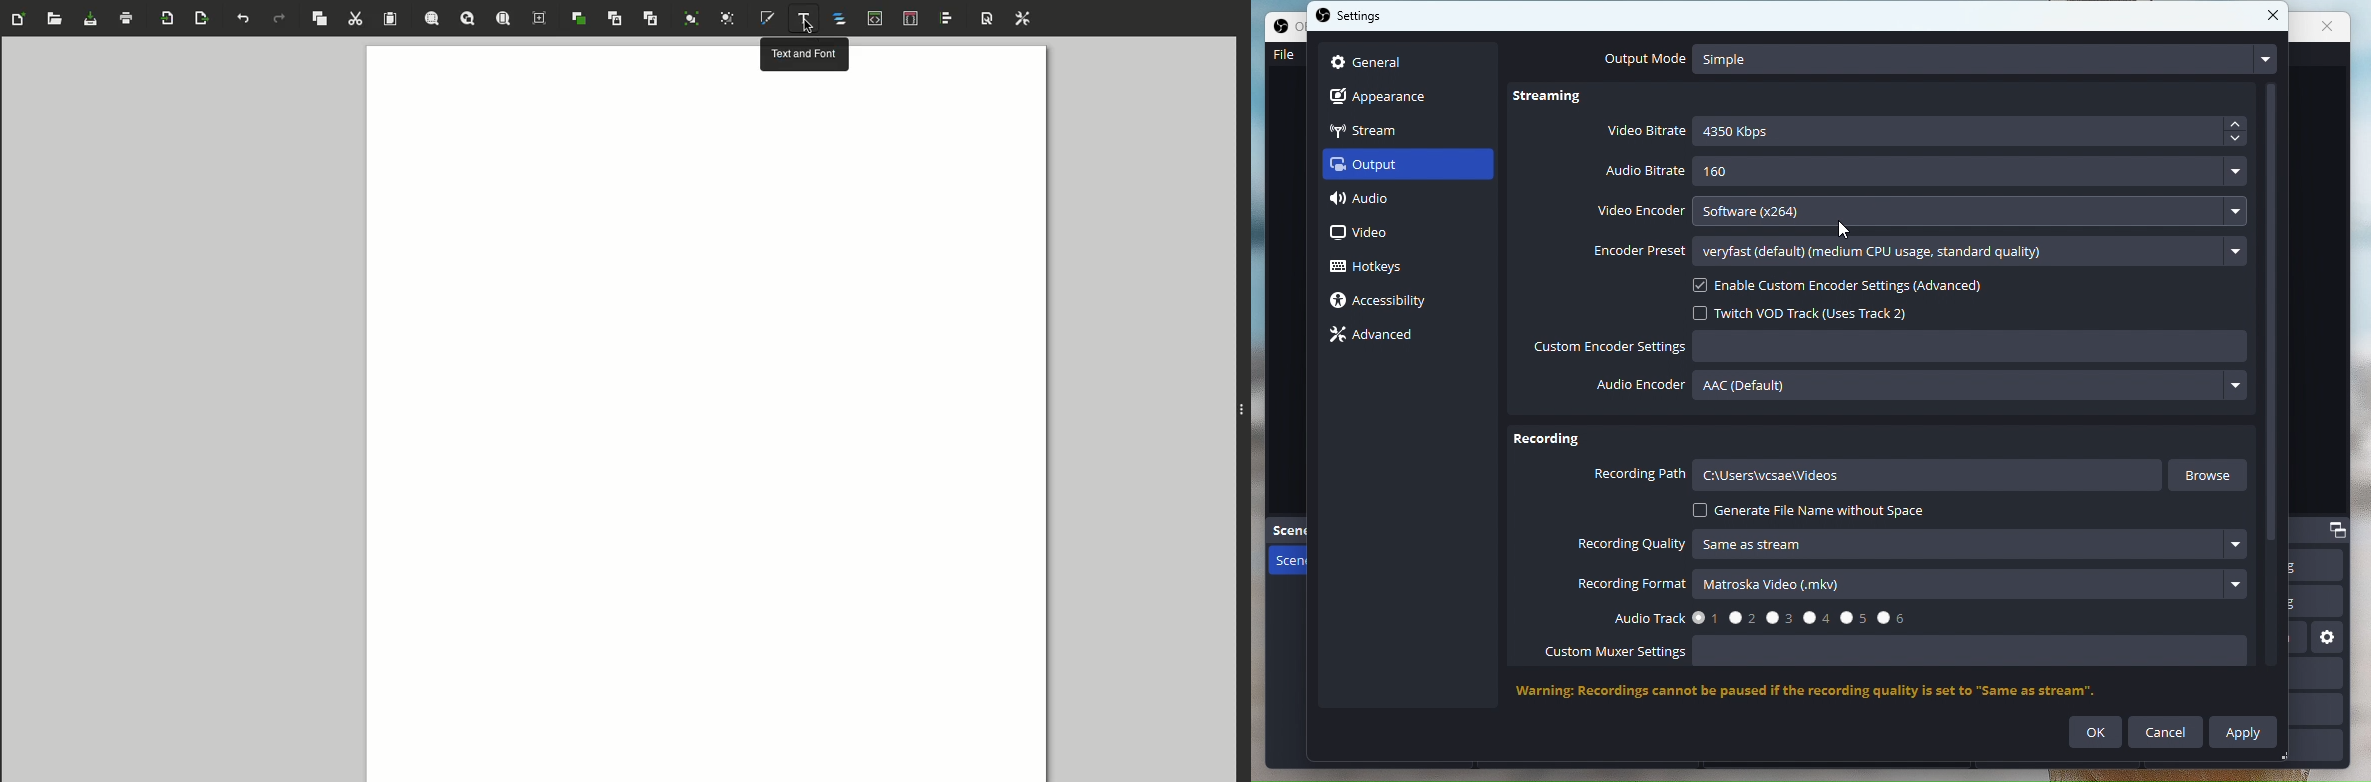 Image resolution: width=2380 pixels, height=784 pixels. What do you see at coordinates (1547, 442) in the screenshot?
I see `Recording` at bounding box center [1547, 442].